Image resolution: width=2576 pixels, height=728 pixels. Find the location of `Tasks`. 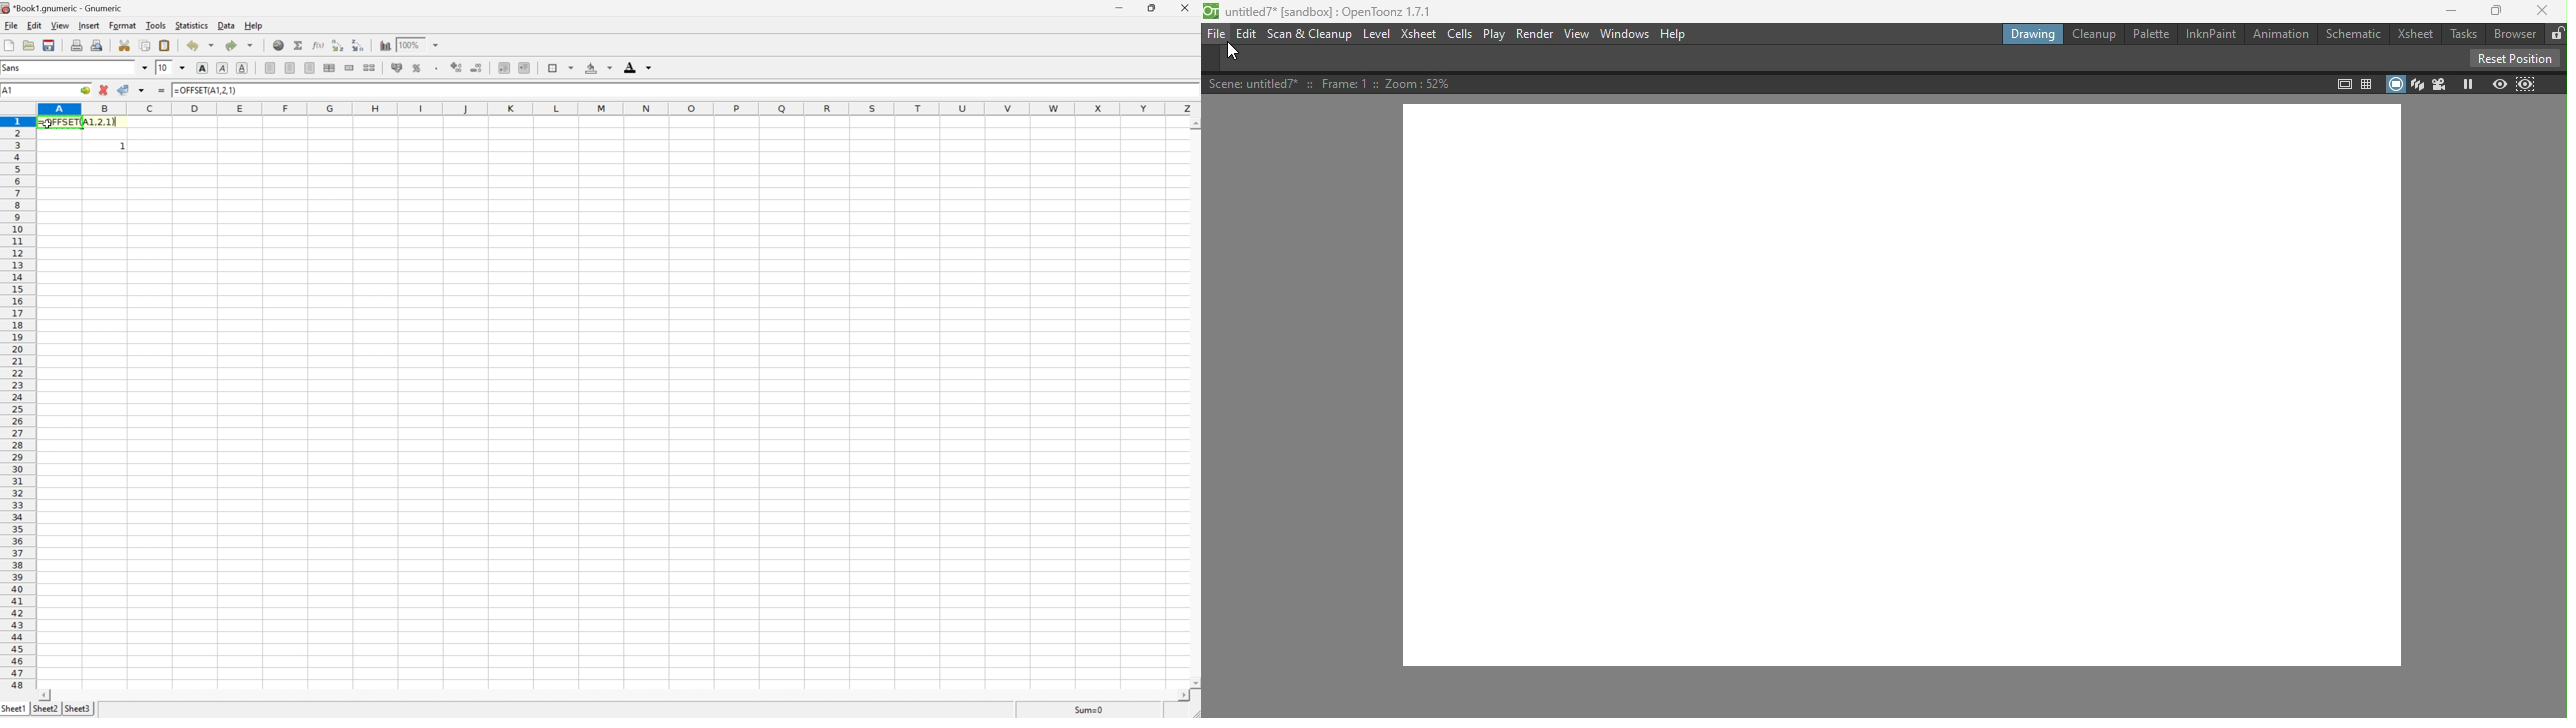

Tasks is located at coordinates (2462, 34).